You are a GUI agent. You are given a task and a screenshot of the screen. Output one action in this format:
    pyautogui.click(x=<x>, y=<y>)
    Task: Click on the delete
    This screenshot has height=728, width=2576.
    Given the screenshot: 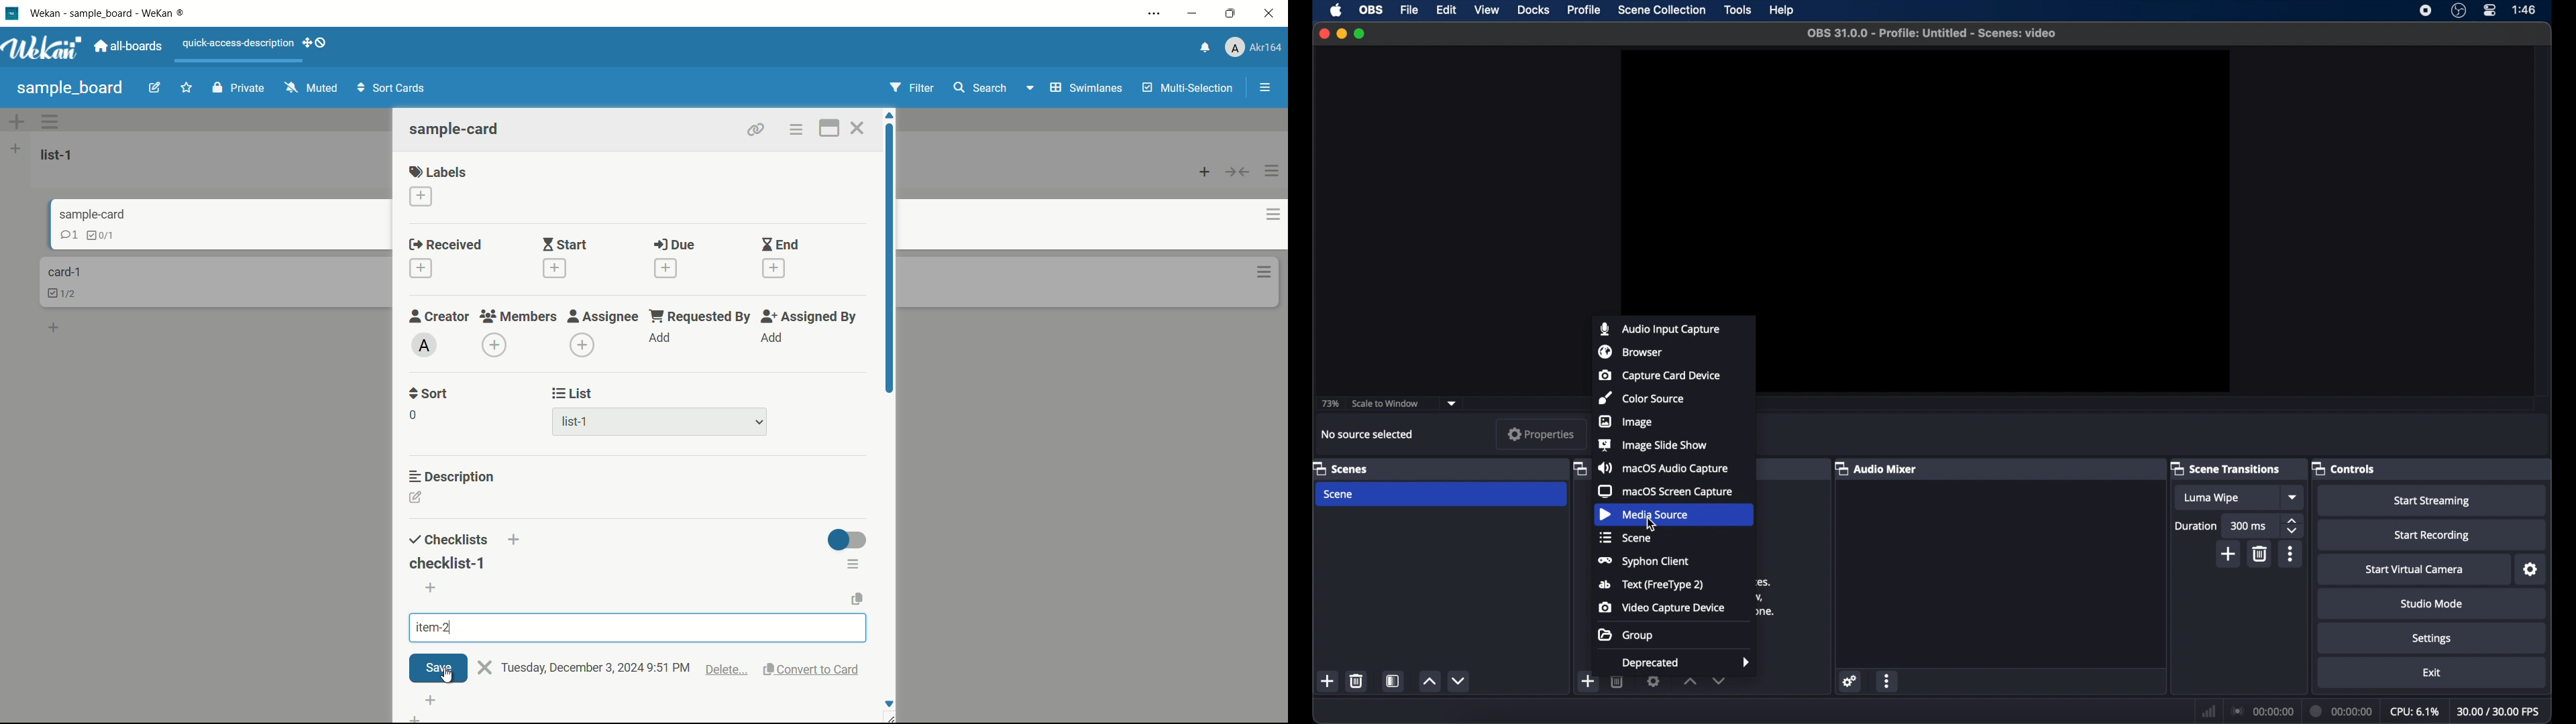 What is the action you would take?
    pyautogui.click(x=1357, y=680)
    